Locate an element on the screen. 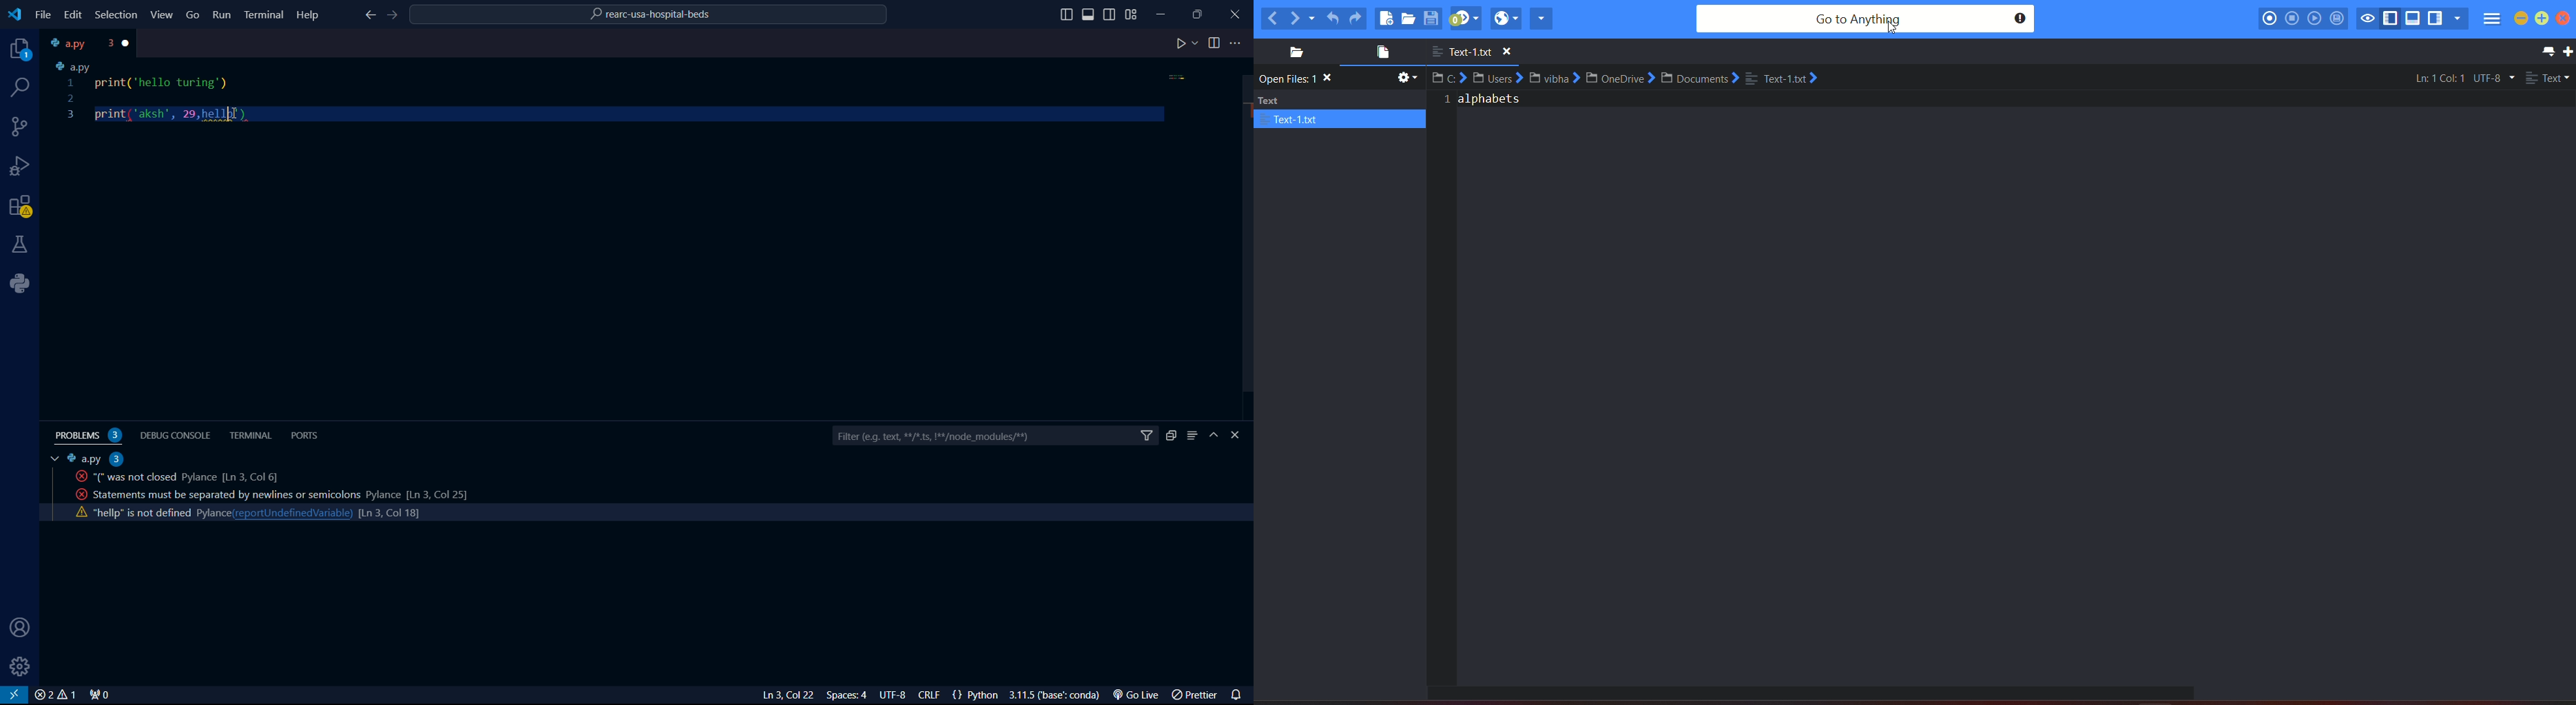 Image resolution: width=2576 pixels, height=728 pixels. file name is located at coordinates (1477, 52).